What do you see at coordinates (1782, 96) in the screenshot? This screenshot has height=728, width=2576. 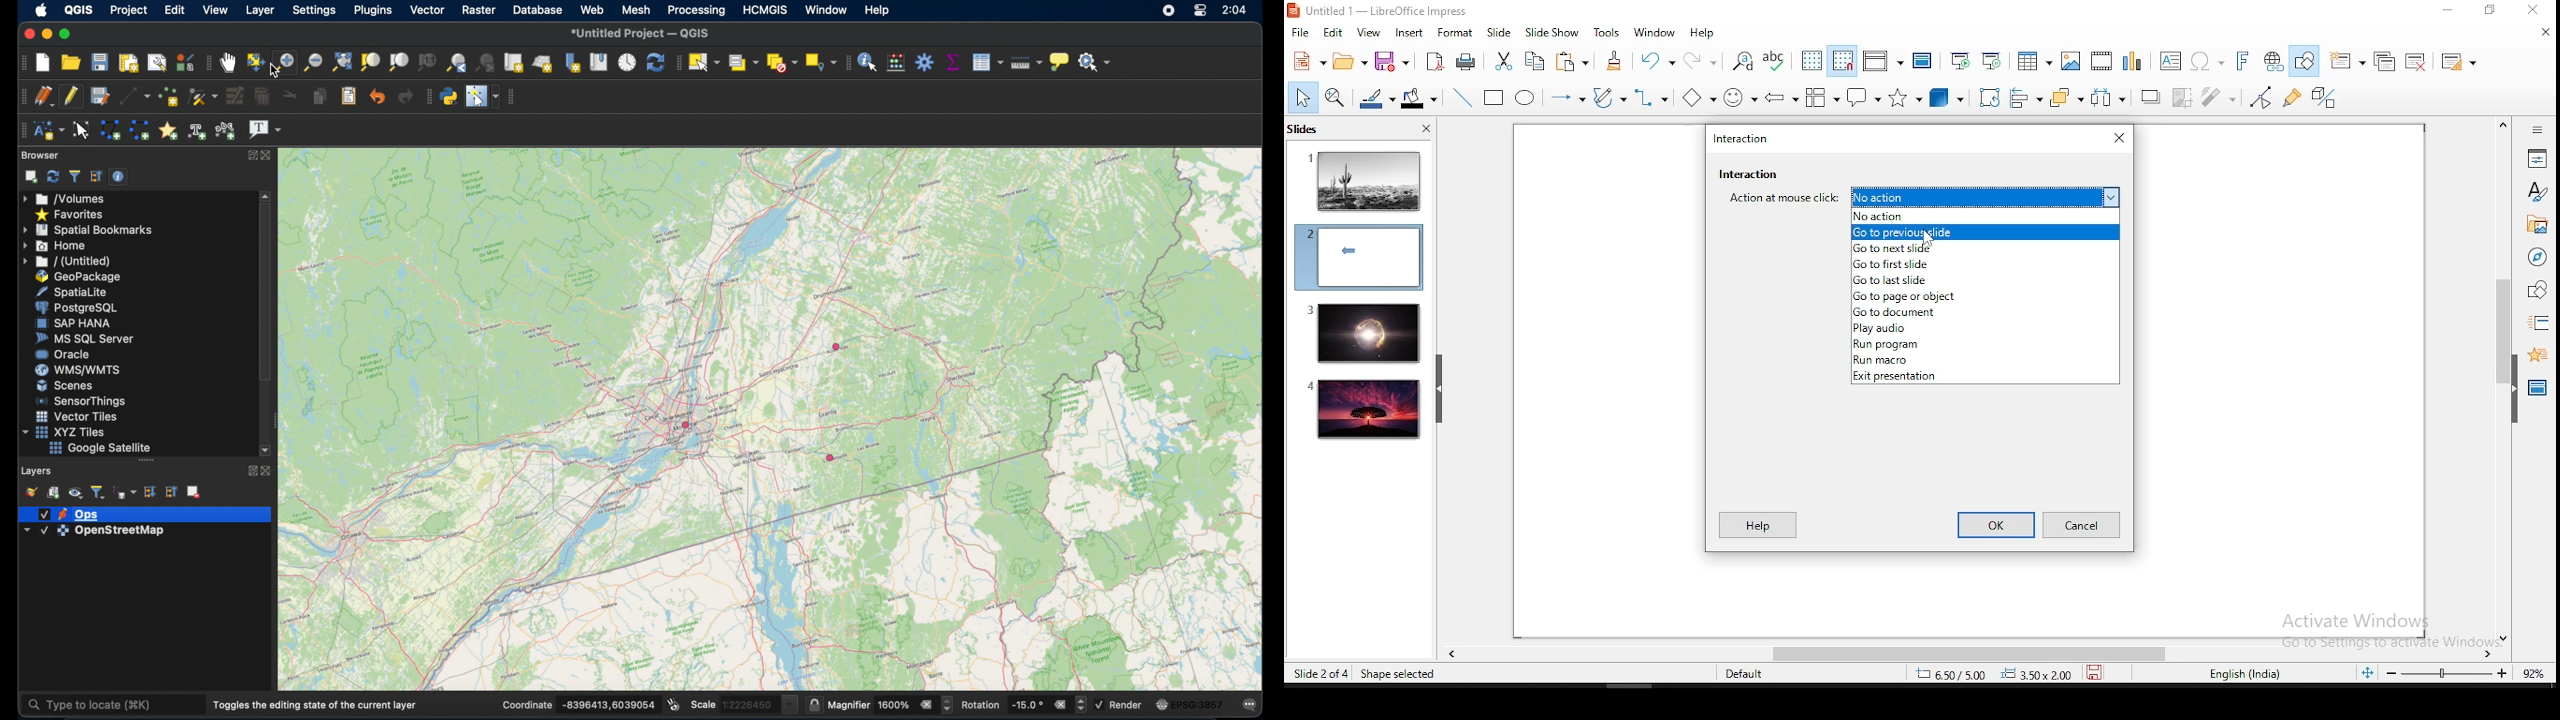 I see `block arrows` at bounding box center [1782, 96].